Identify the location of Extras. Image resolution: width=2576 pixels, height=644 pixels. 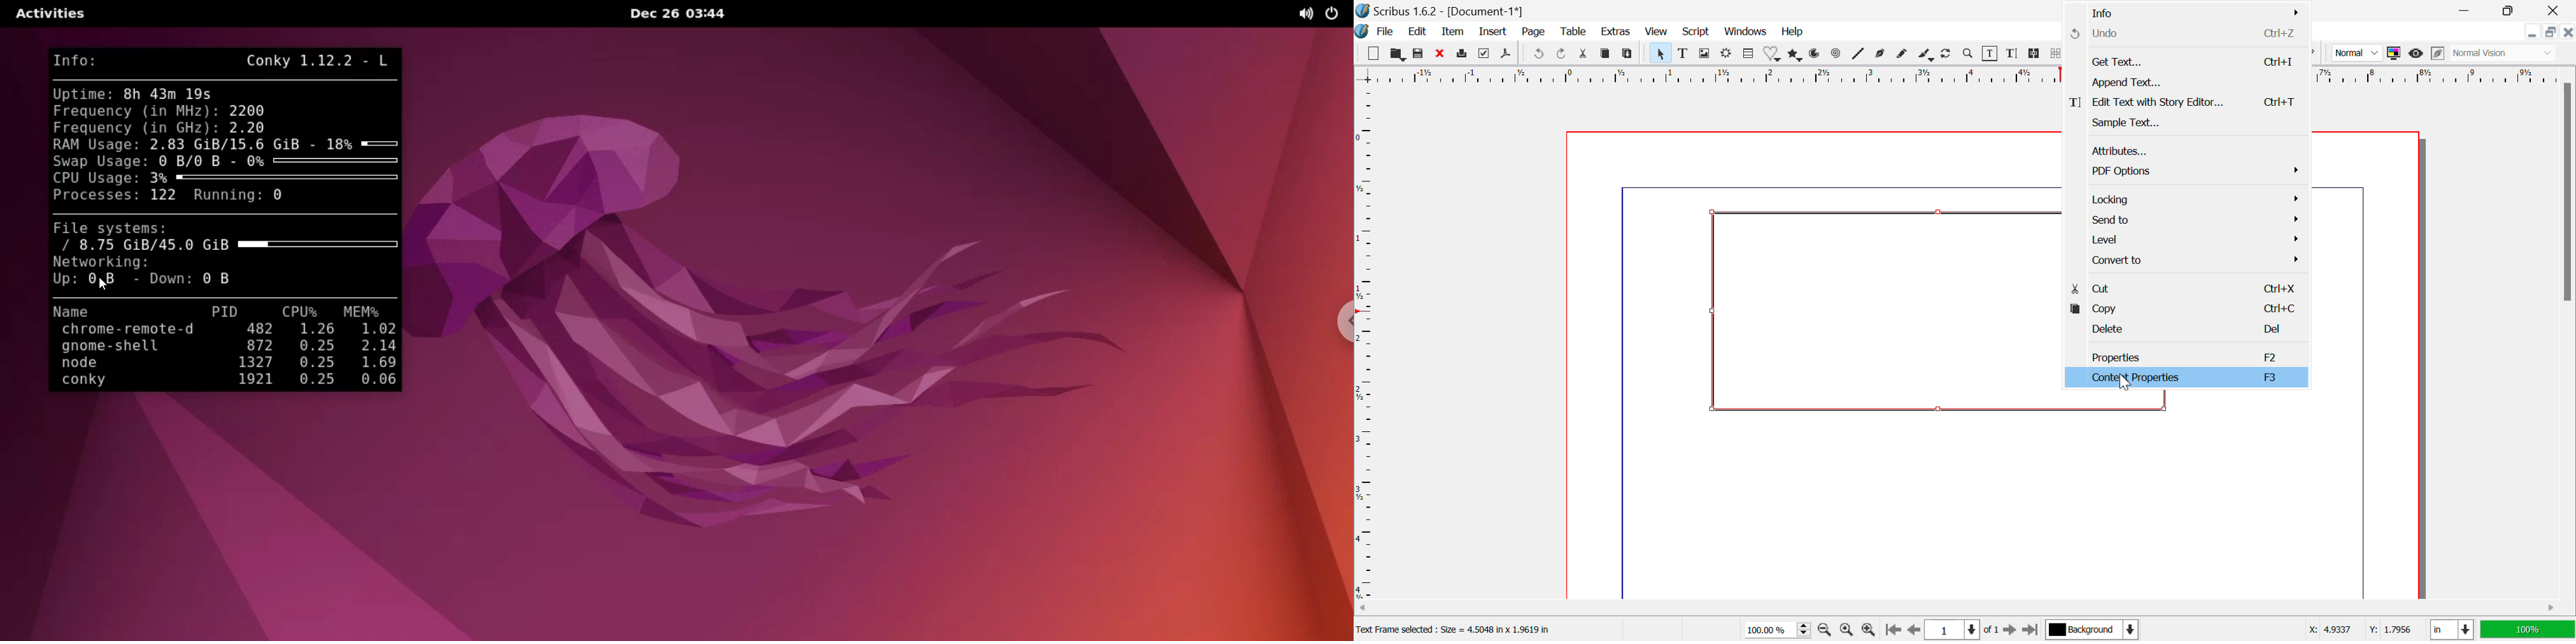
(1615, 32).